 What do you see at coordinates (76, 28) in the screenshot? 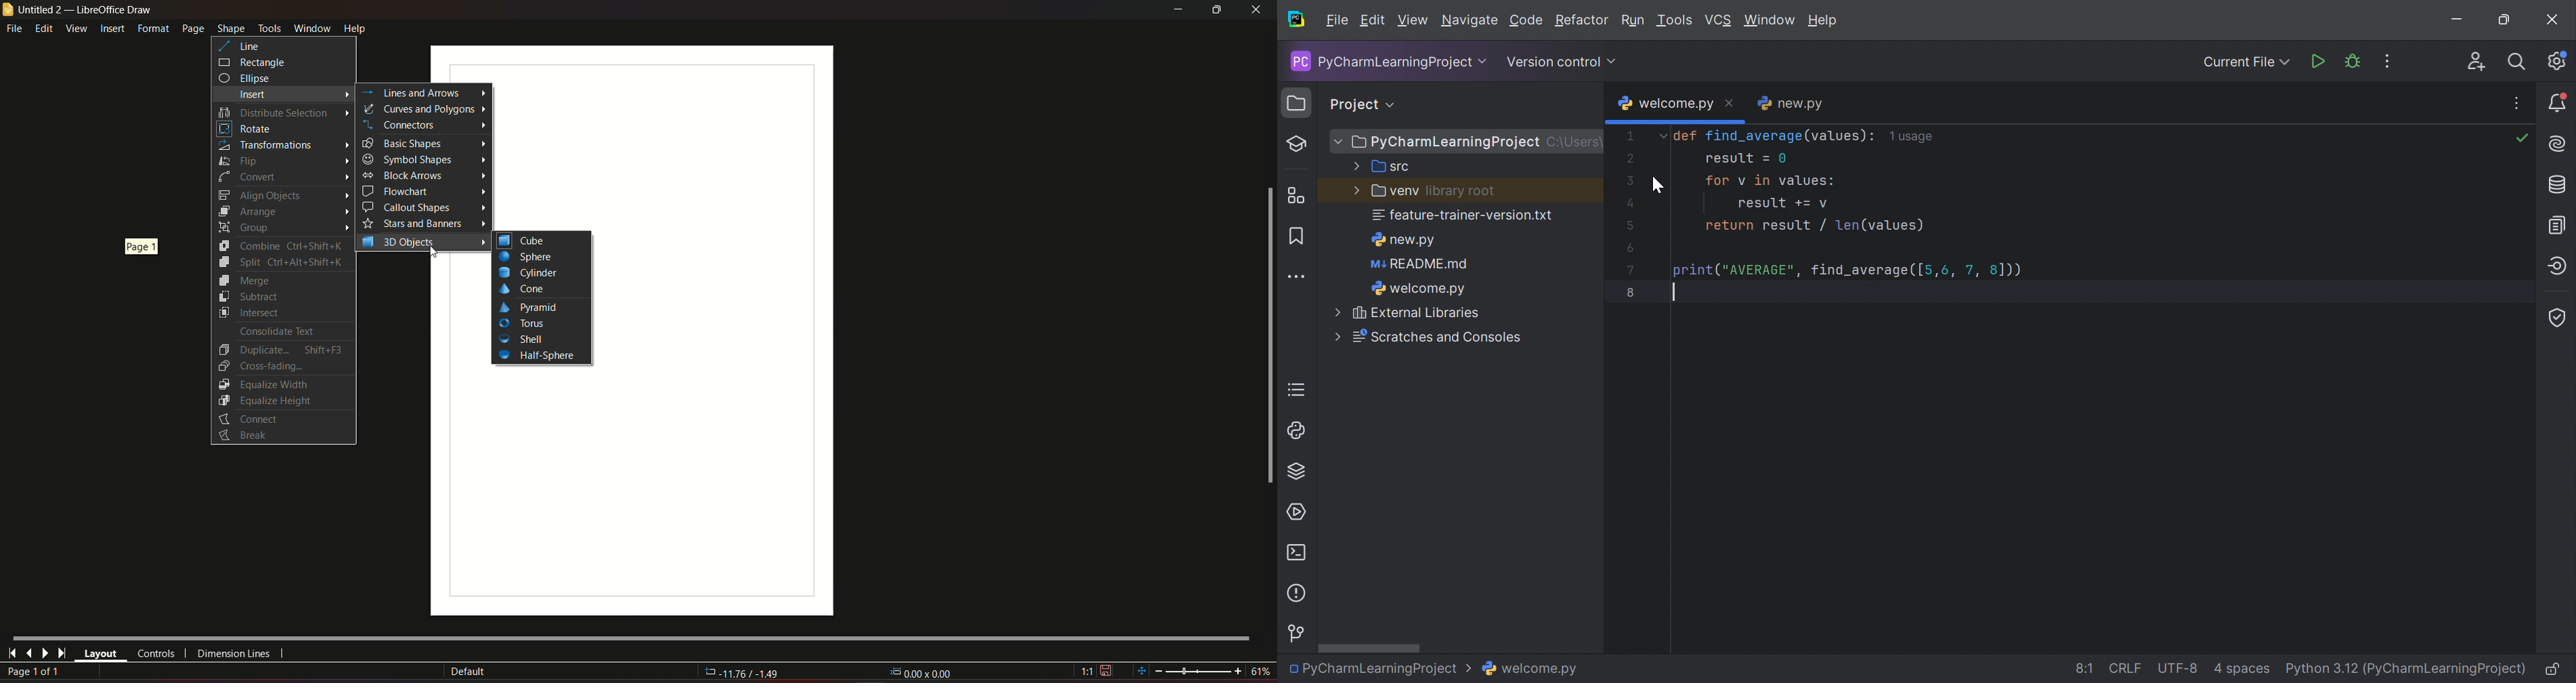
I see `view` at bounding box center [76, 28].